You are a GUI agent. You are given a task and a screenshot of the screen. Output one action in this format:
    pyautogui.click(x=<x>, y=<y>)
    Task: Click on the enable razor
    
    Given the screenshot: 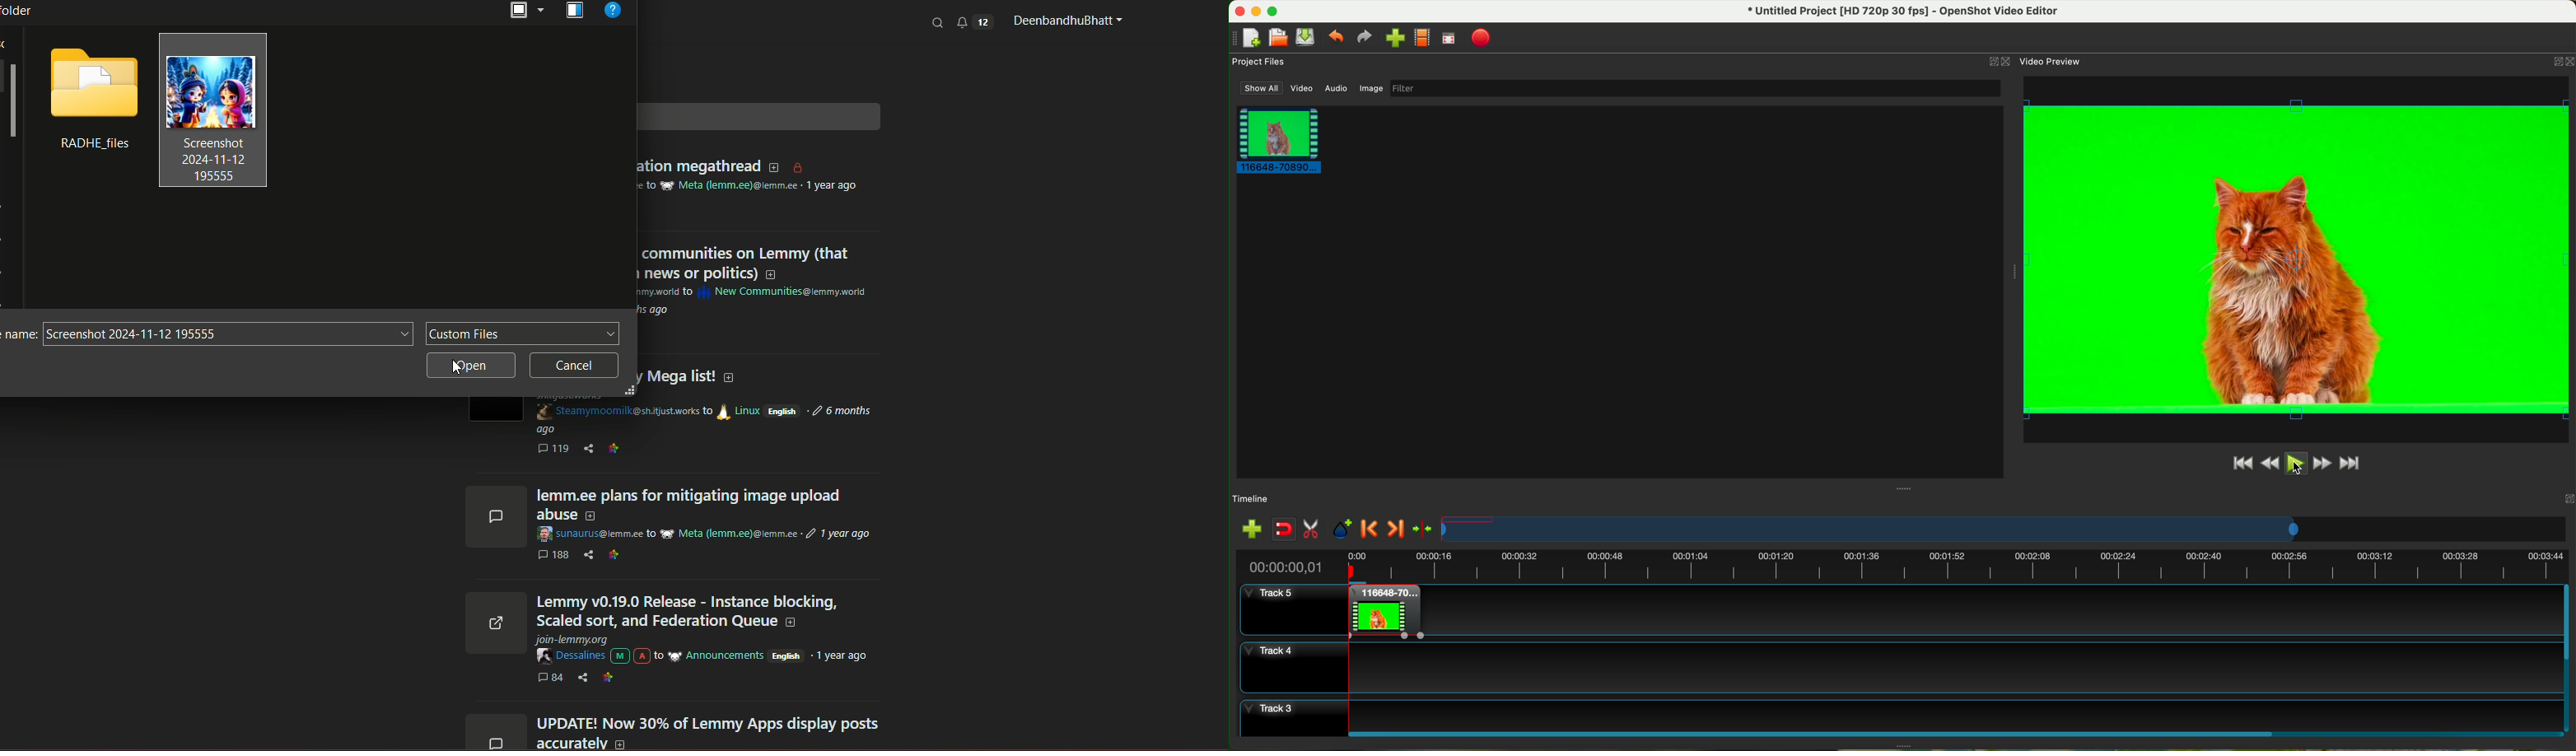 What is the action you would take?
    pyautogui.click(x=1311, y=530)
    